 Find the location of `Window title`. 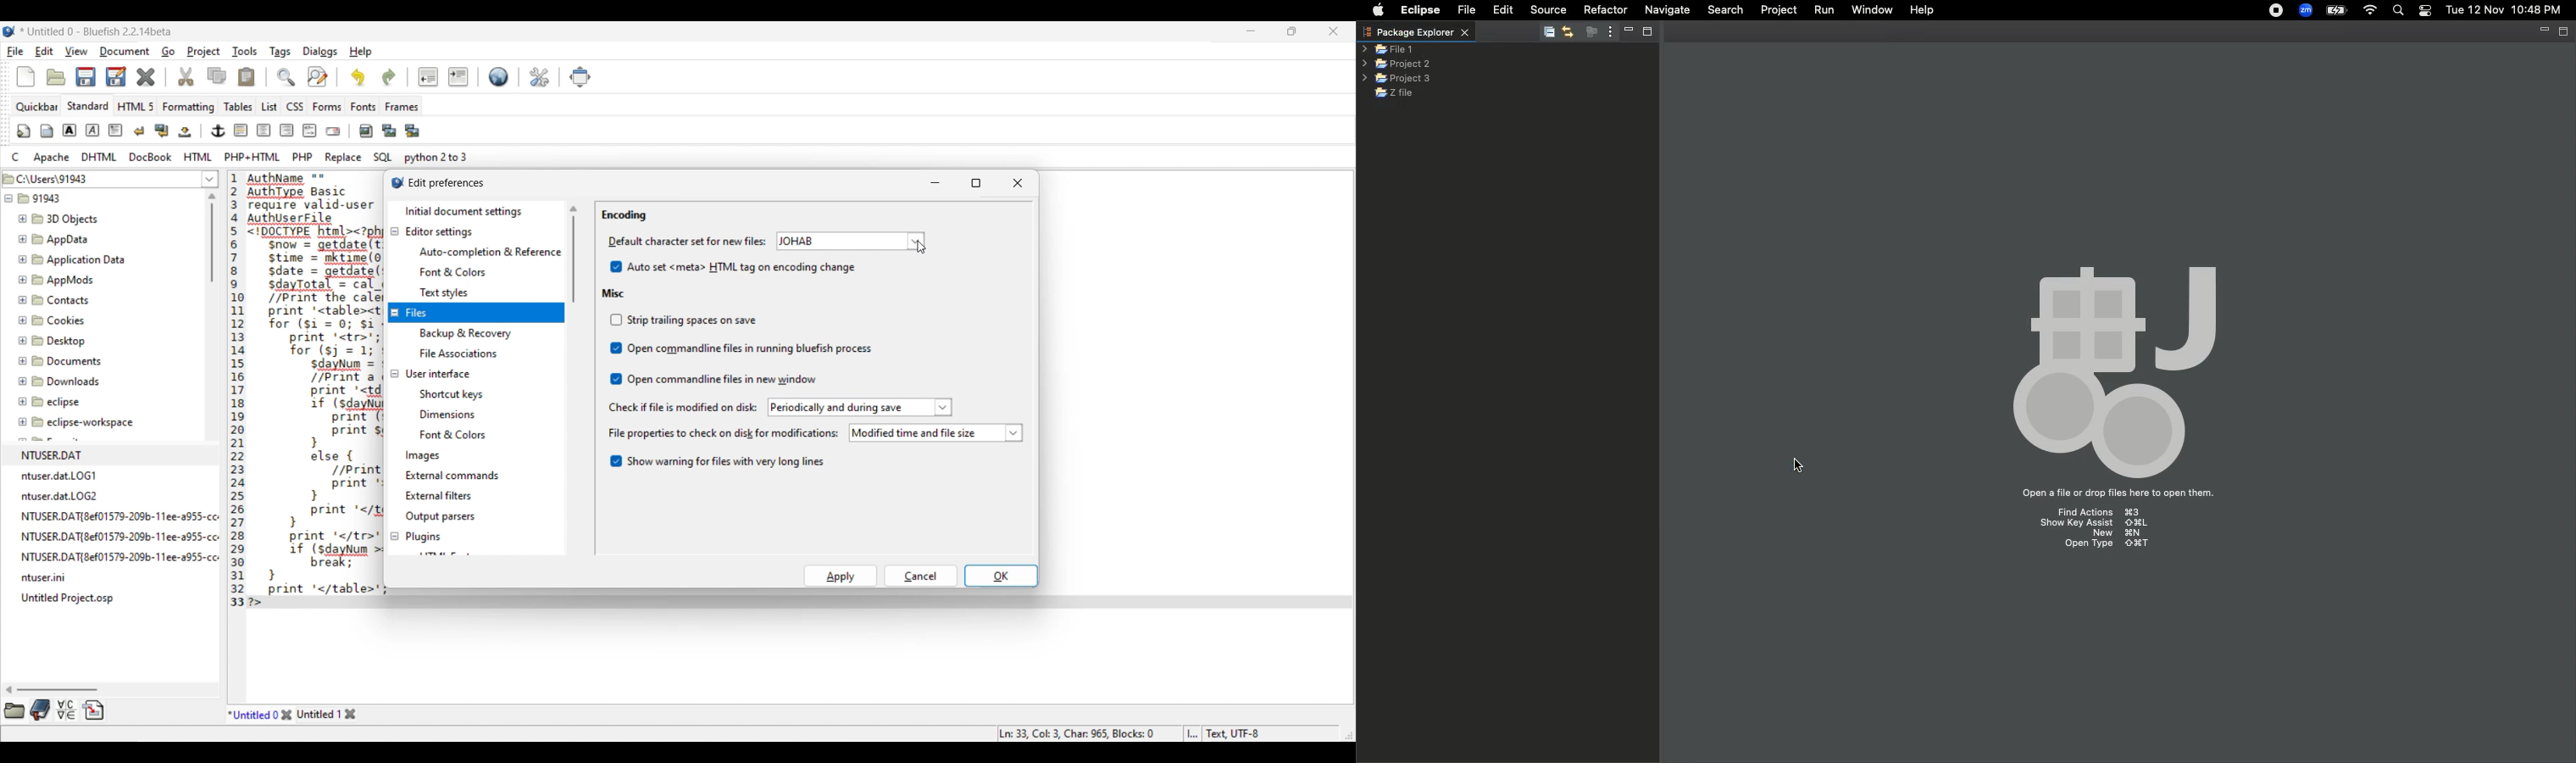

Window title is located at coordinates (447, 184).